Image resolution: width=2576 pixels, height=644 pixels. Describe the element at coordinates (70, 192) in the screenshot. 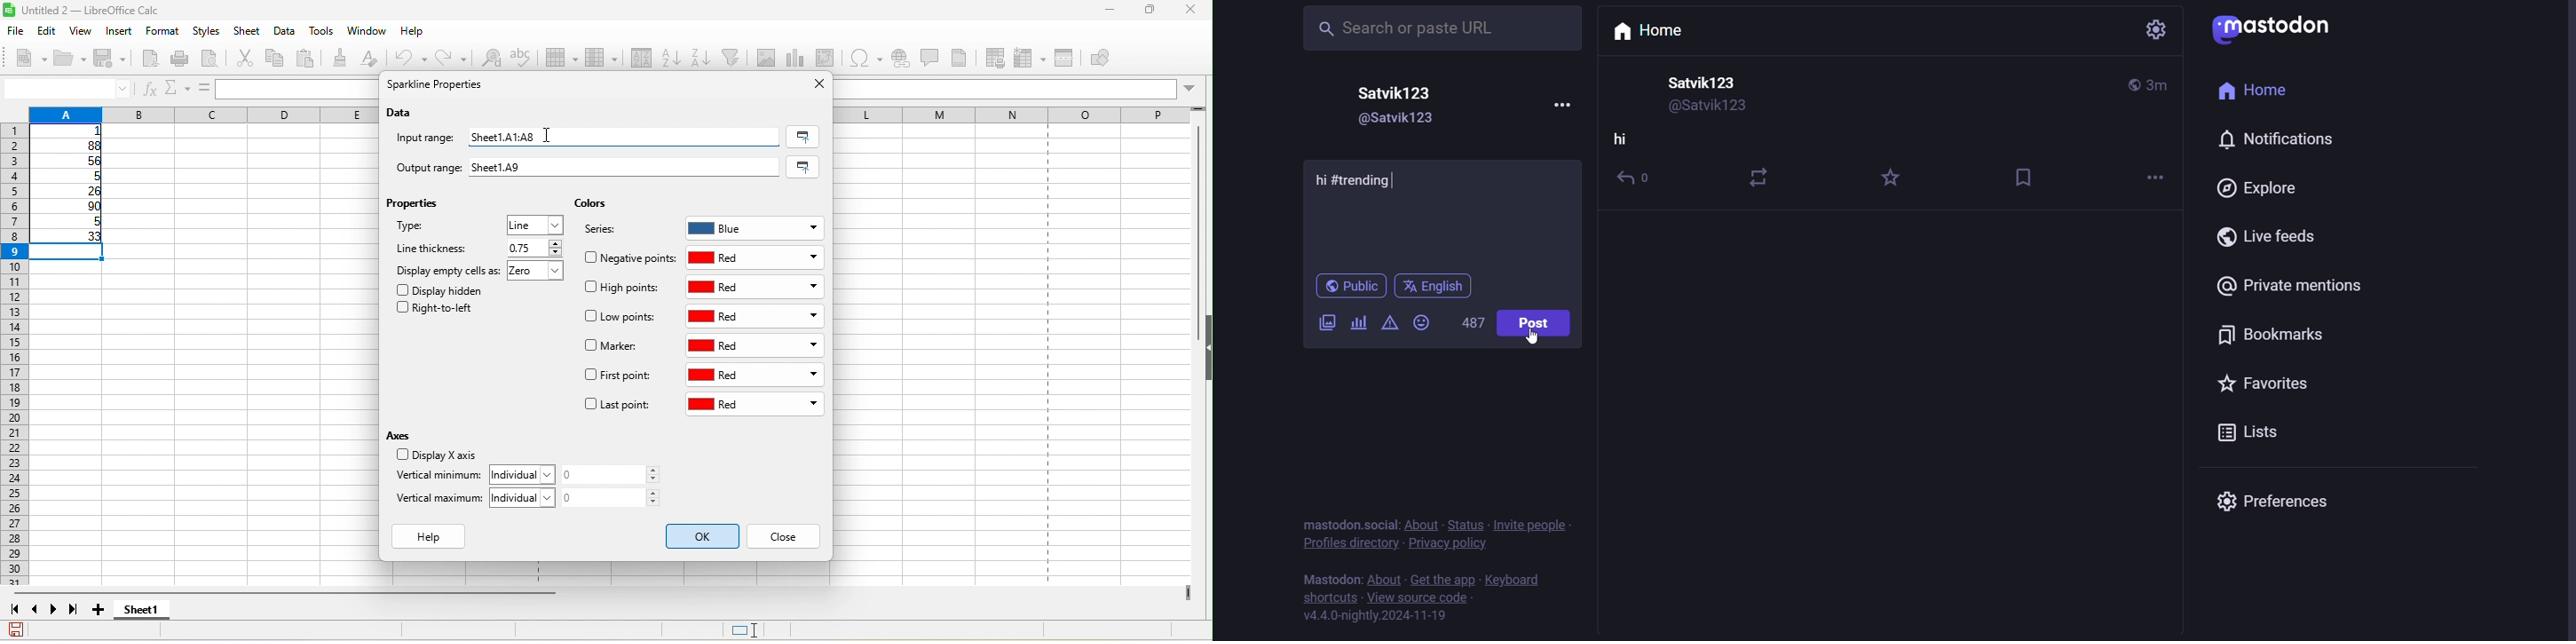

I see `26` at that location.